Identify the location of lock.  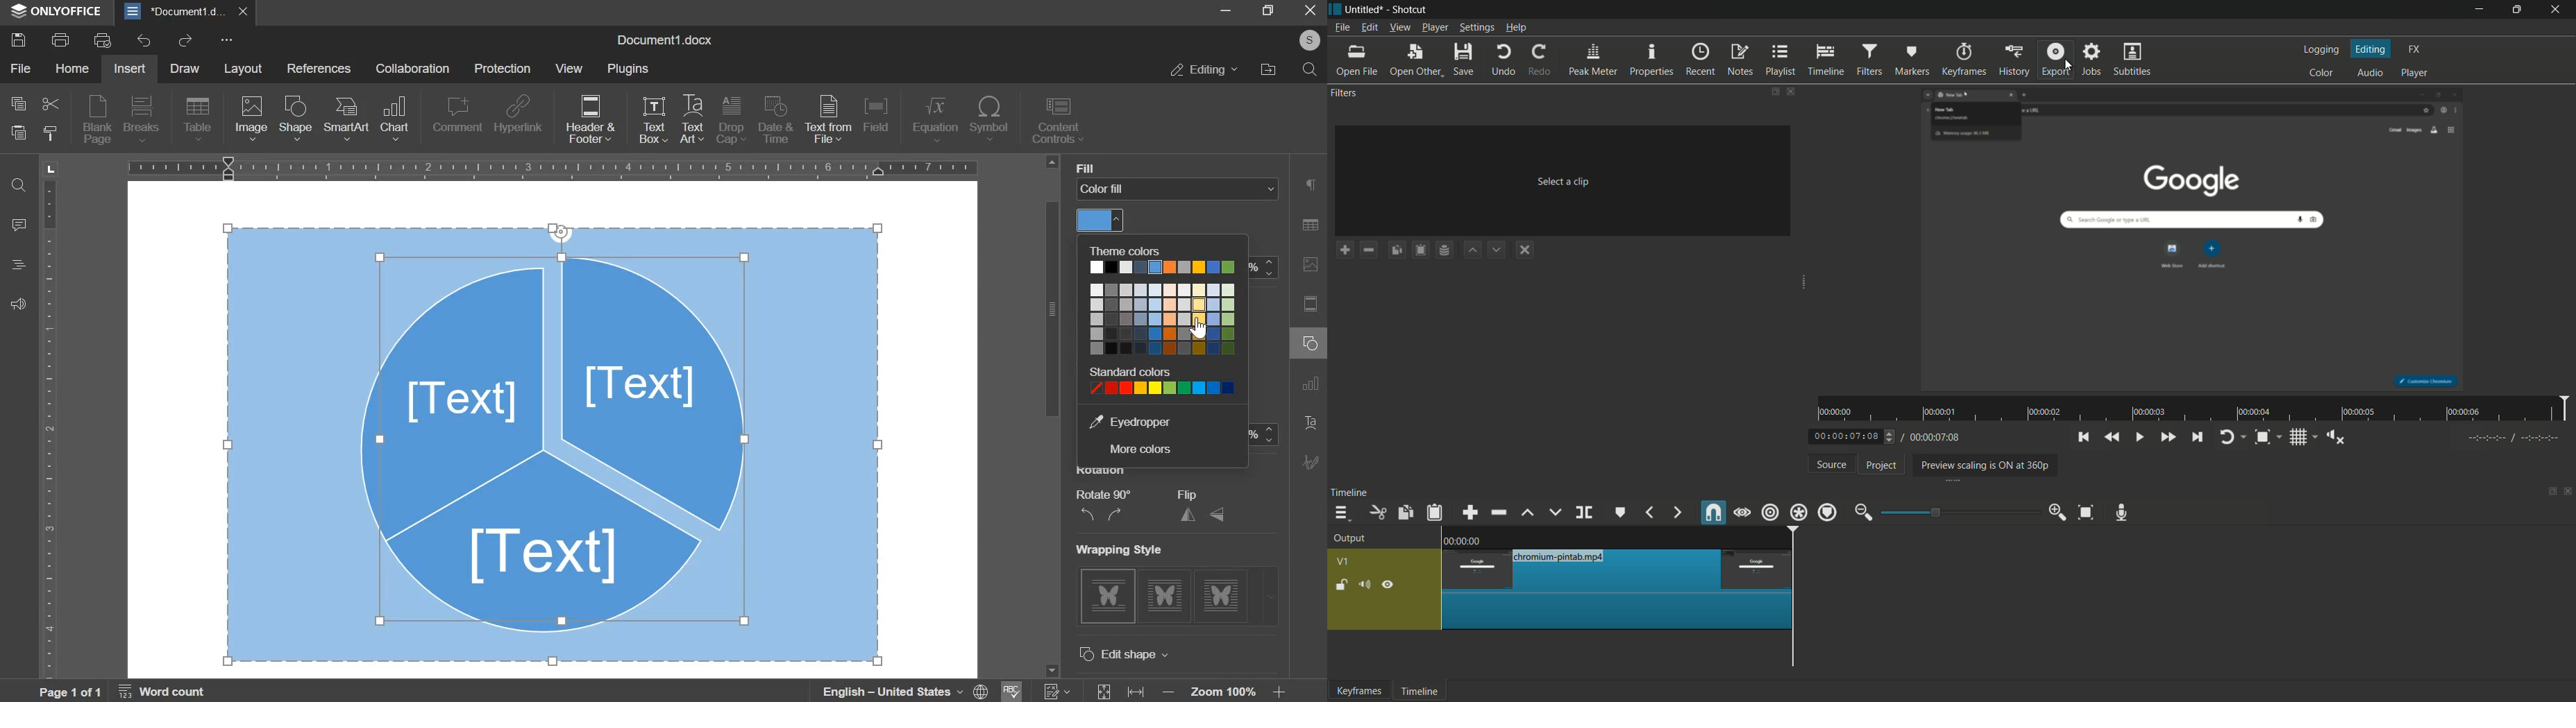
(1342, 586).